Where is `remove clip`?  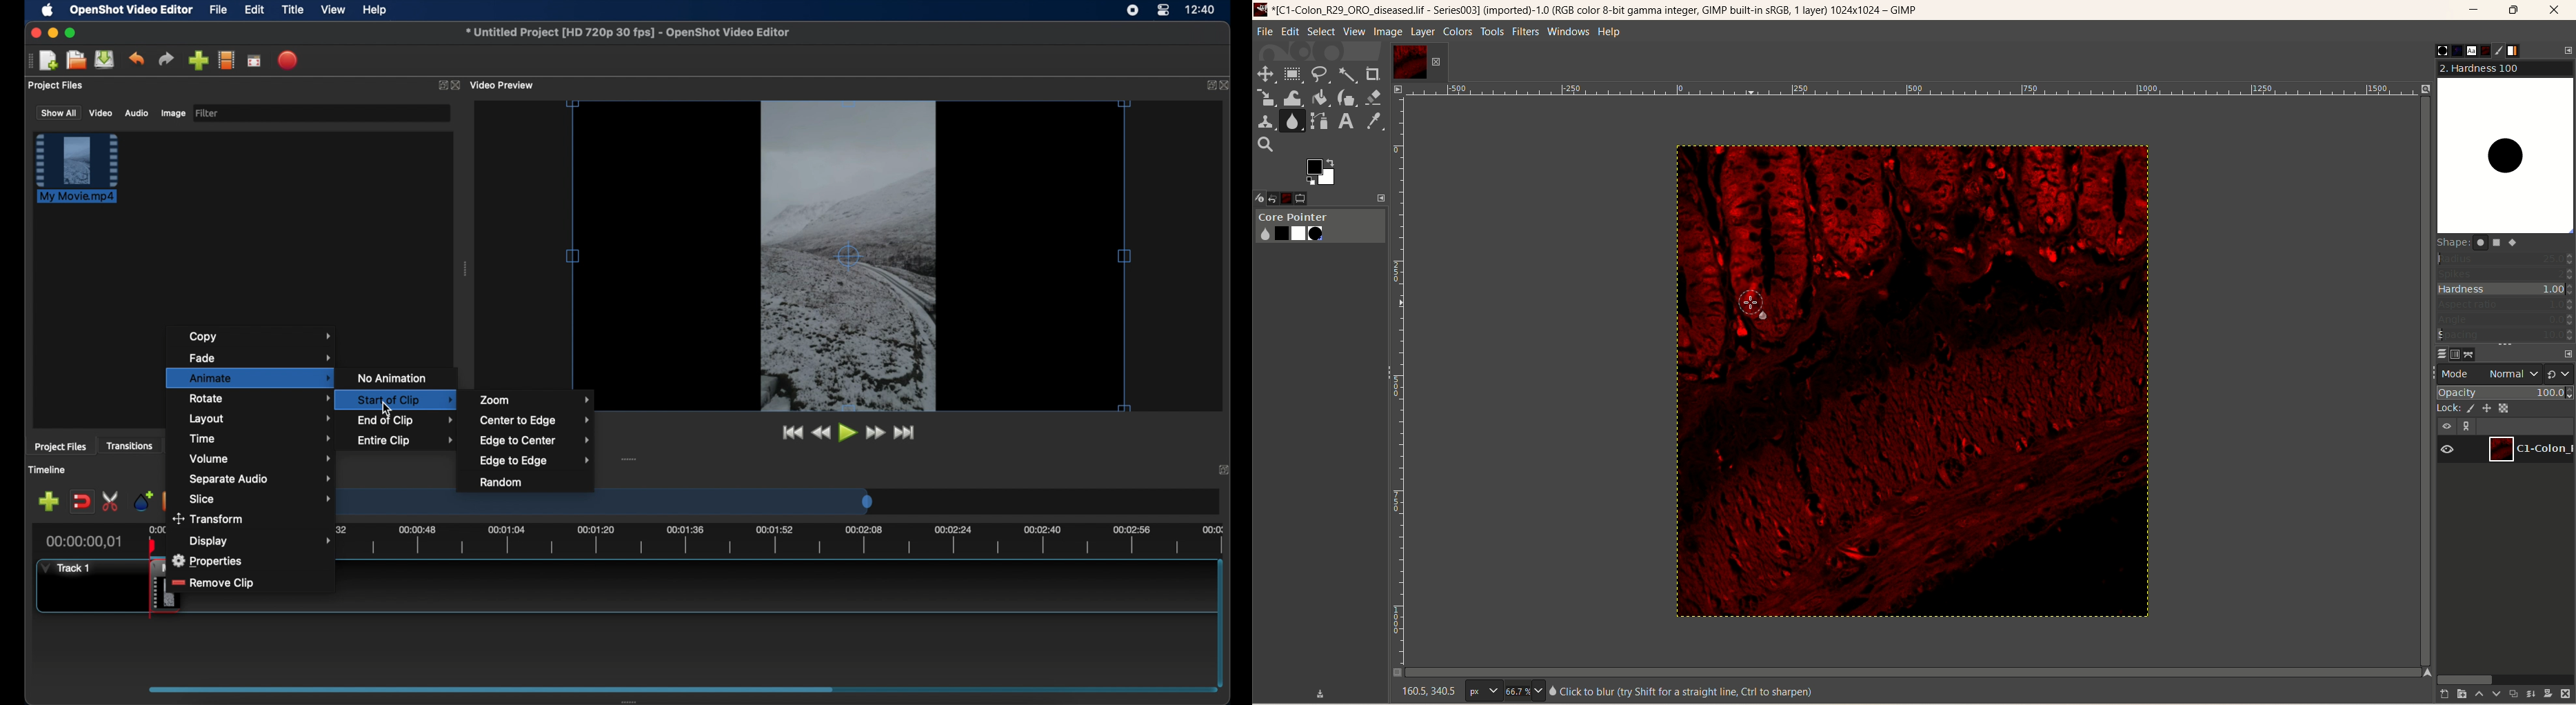 remove clip is located at coordinates (214, 584).